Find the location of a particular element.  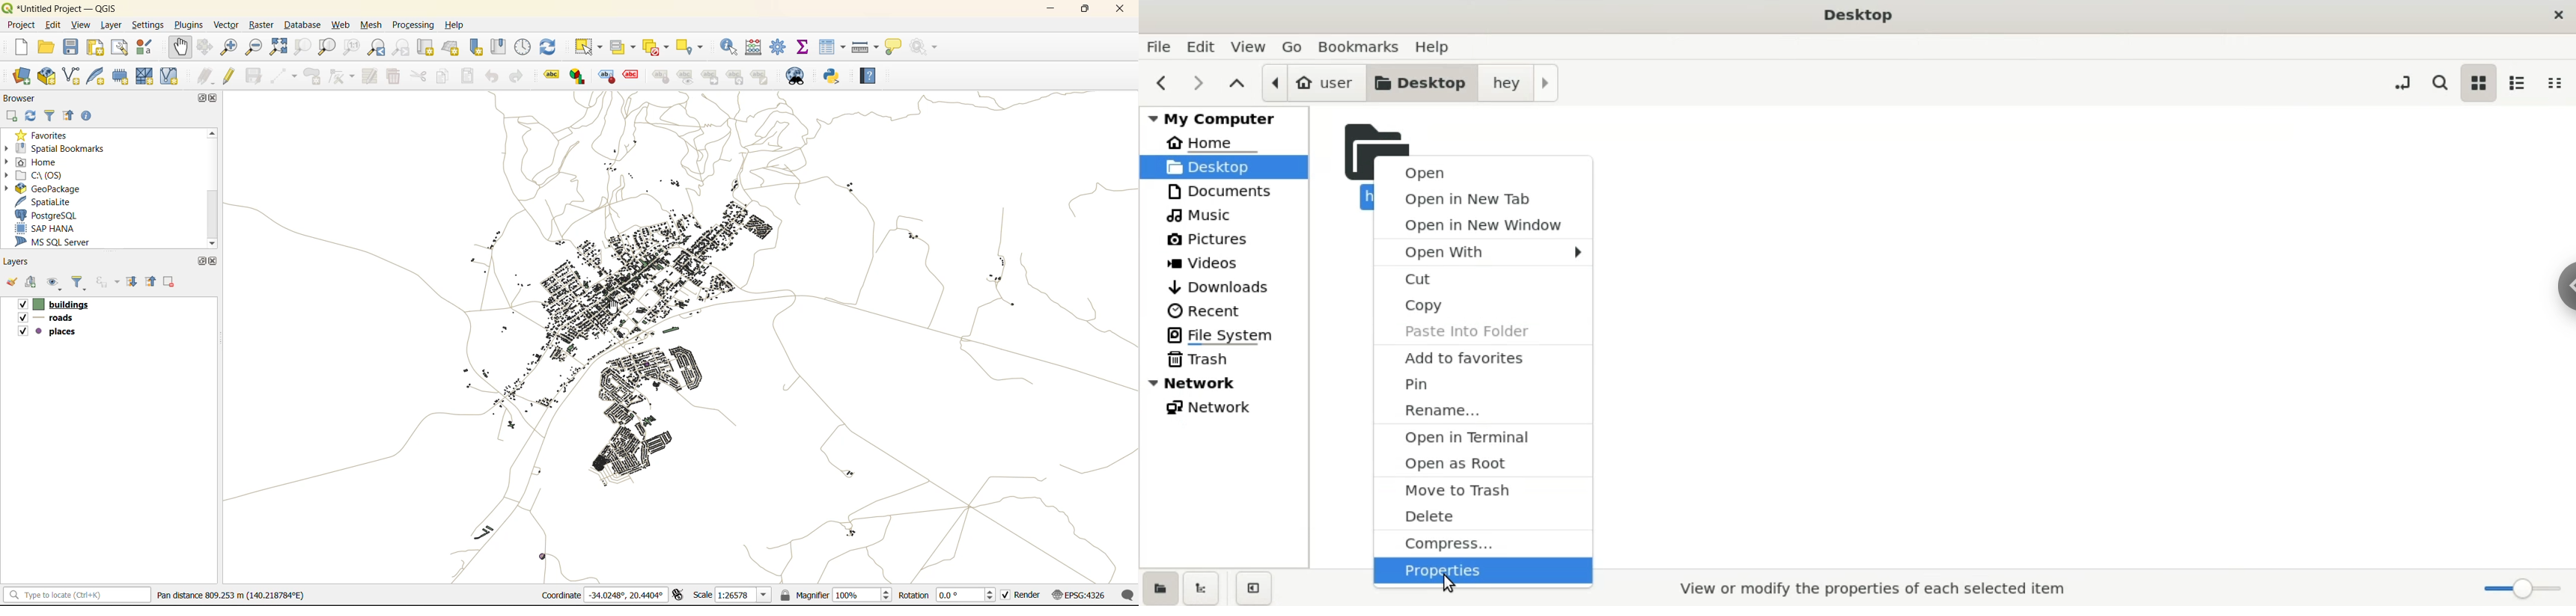

minimize is located at coordinates (1054, 11).